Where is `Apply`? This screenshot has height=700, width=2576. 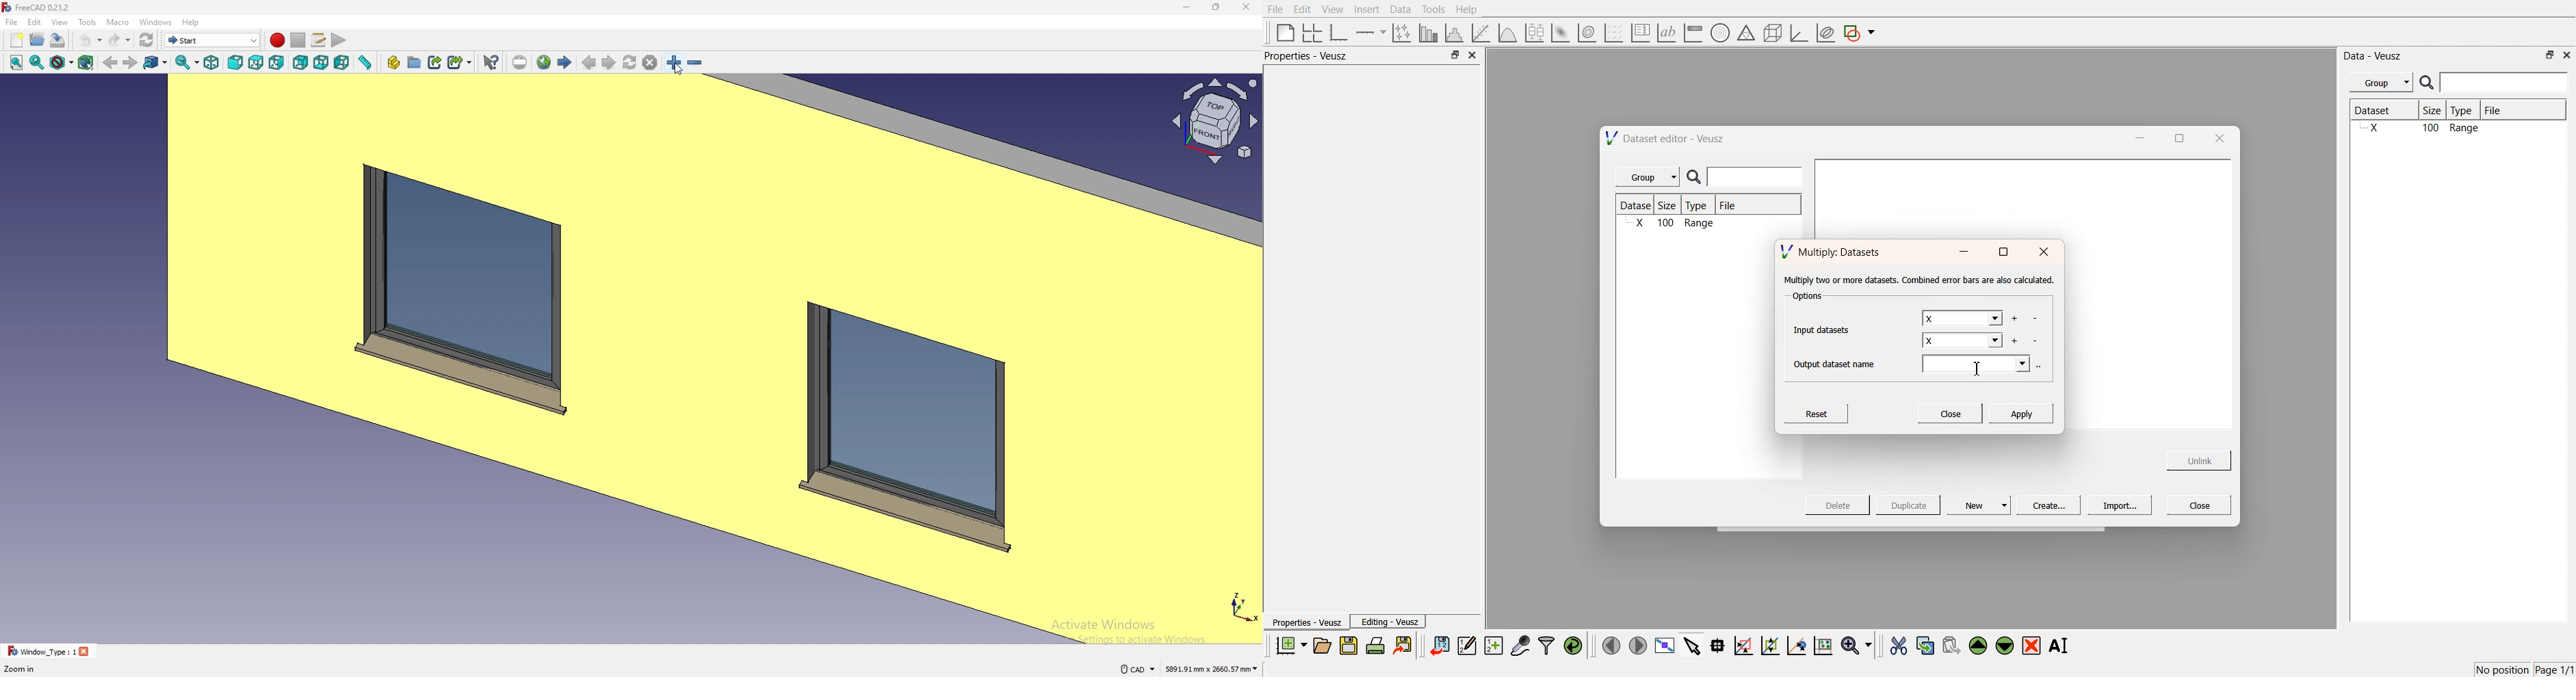 Apply is located at coordinates (2021, 412).